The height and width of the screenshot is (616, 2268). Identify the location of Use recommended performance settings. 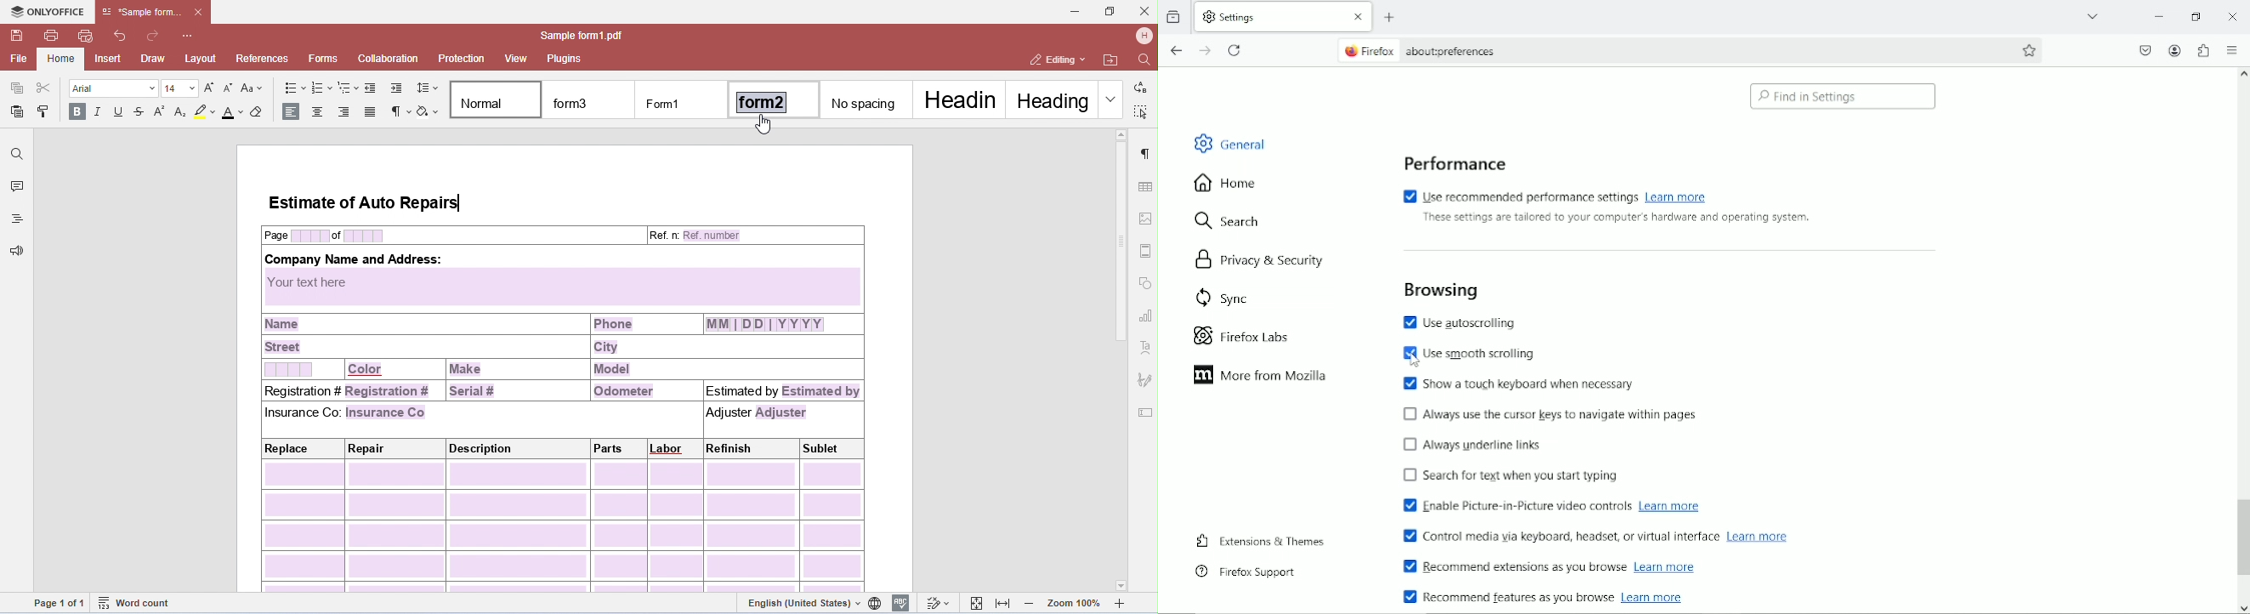
(1518, 195).